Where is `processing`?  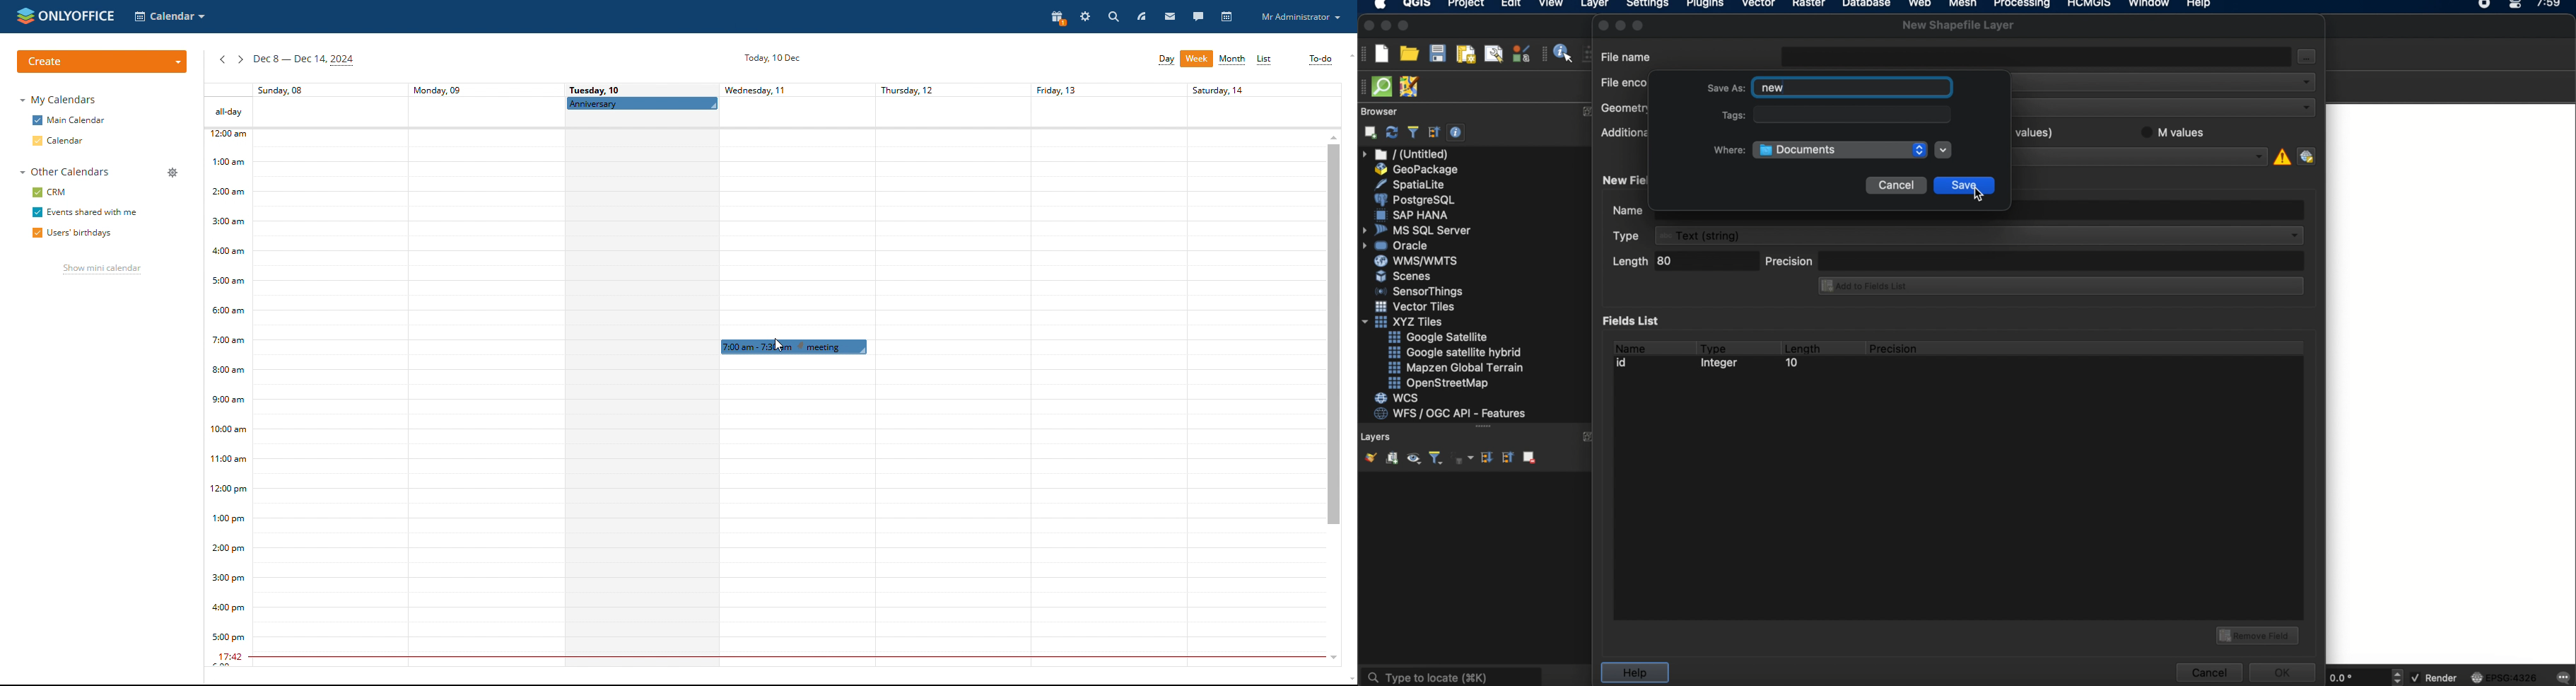 processing is located at coordinates (2025, 5).